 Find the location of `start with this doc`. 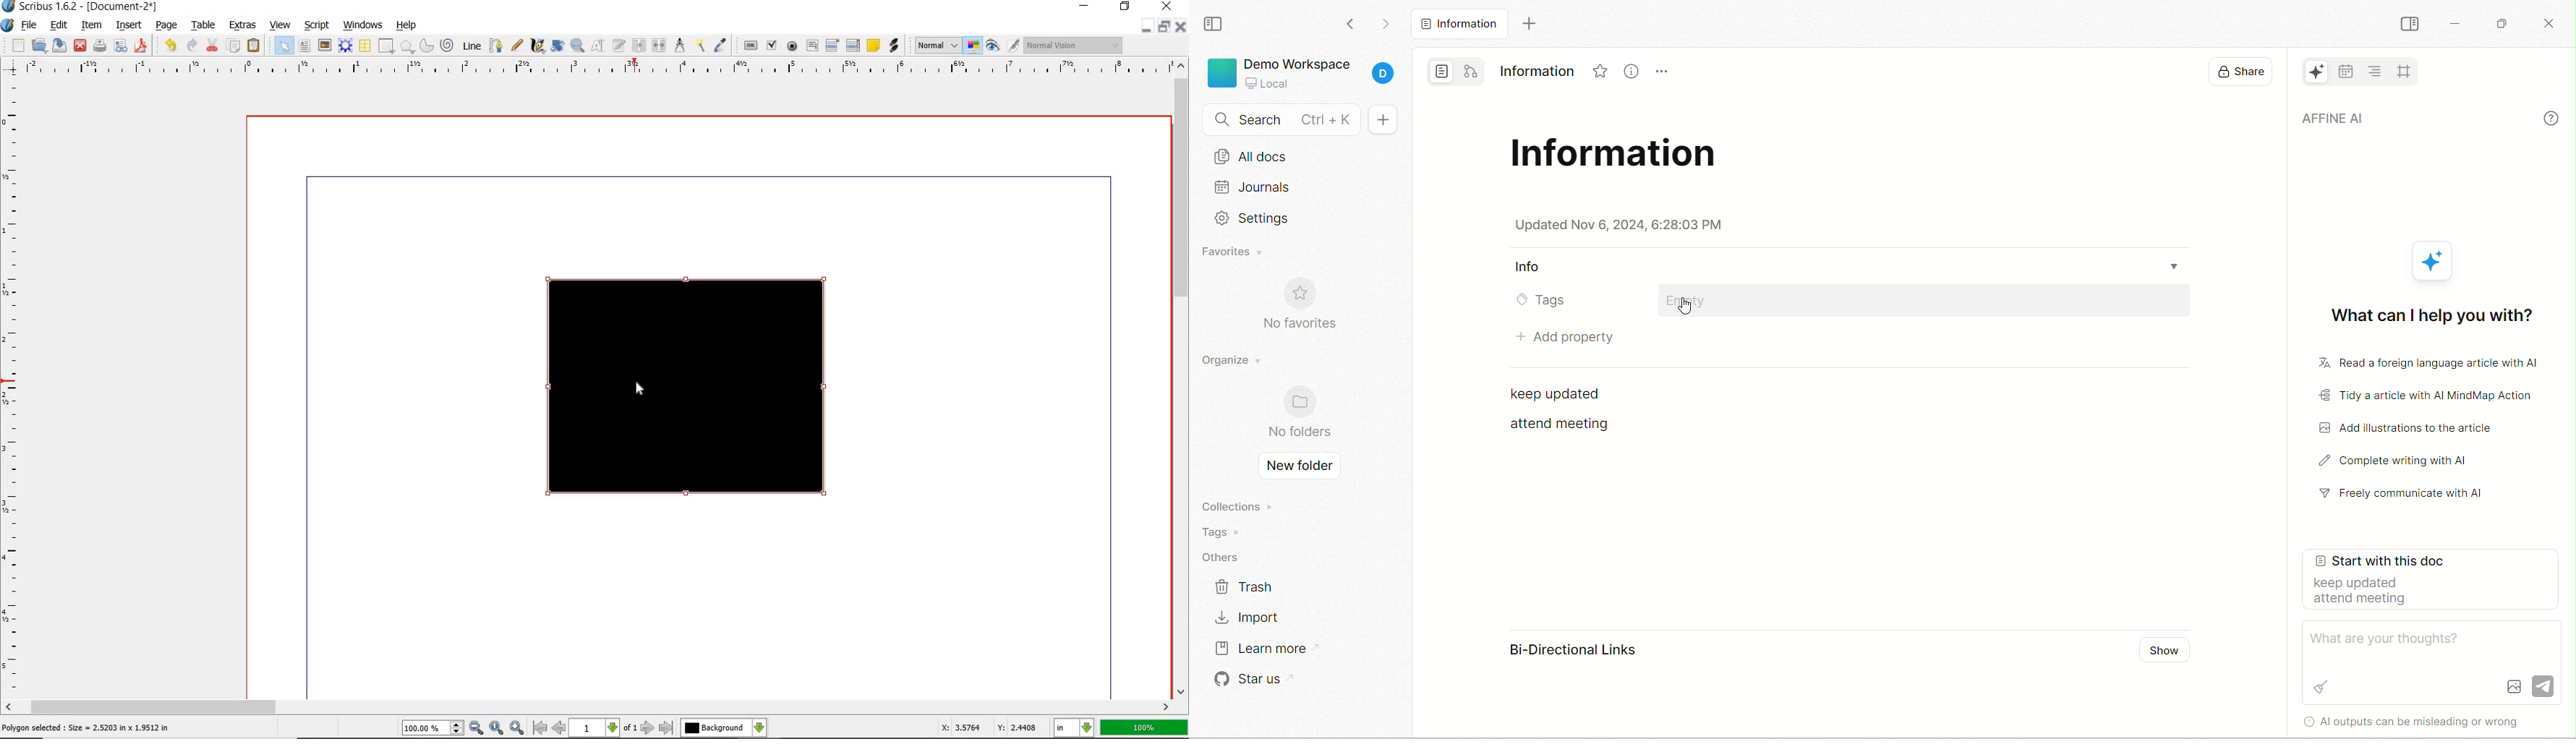

start with this doc is located at coordinates (2434, 579).